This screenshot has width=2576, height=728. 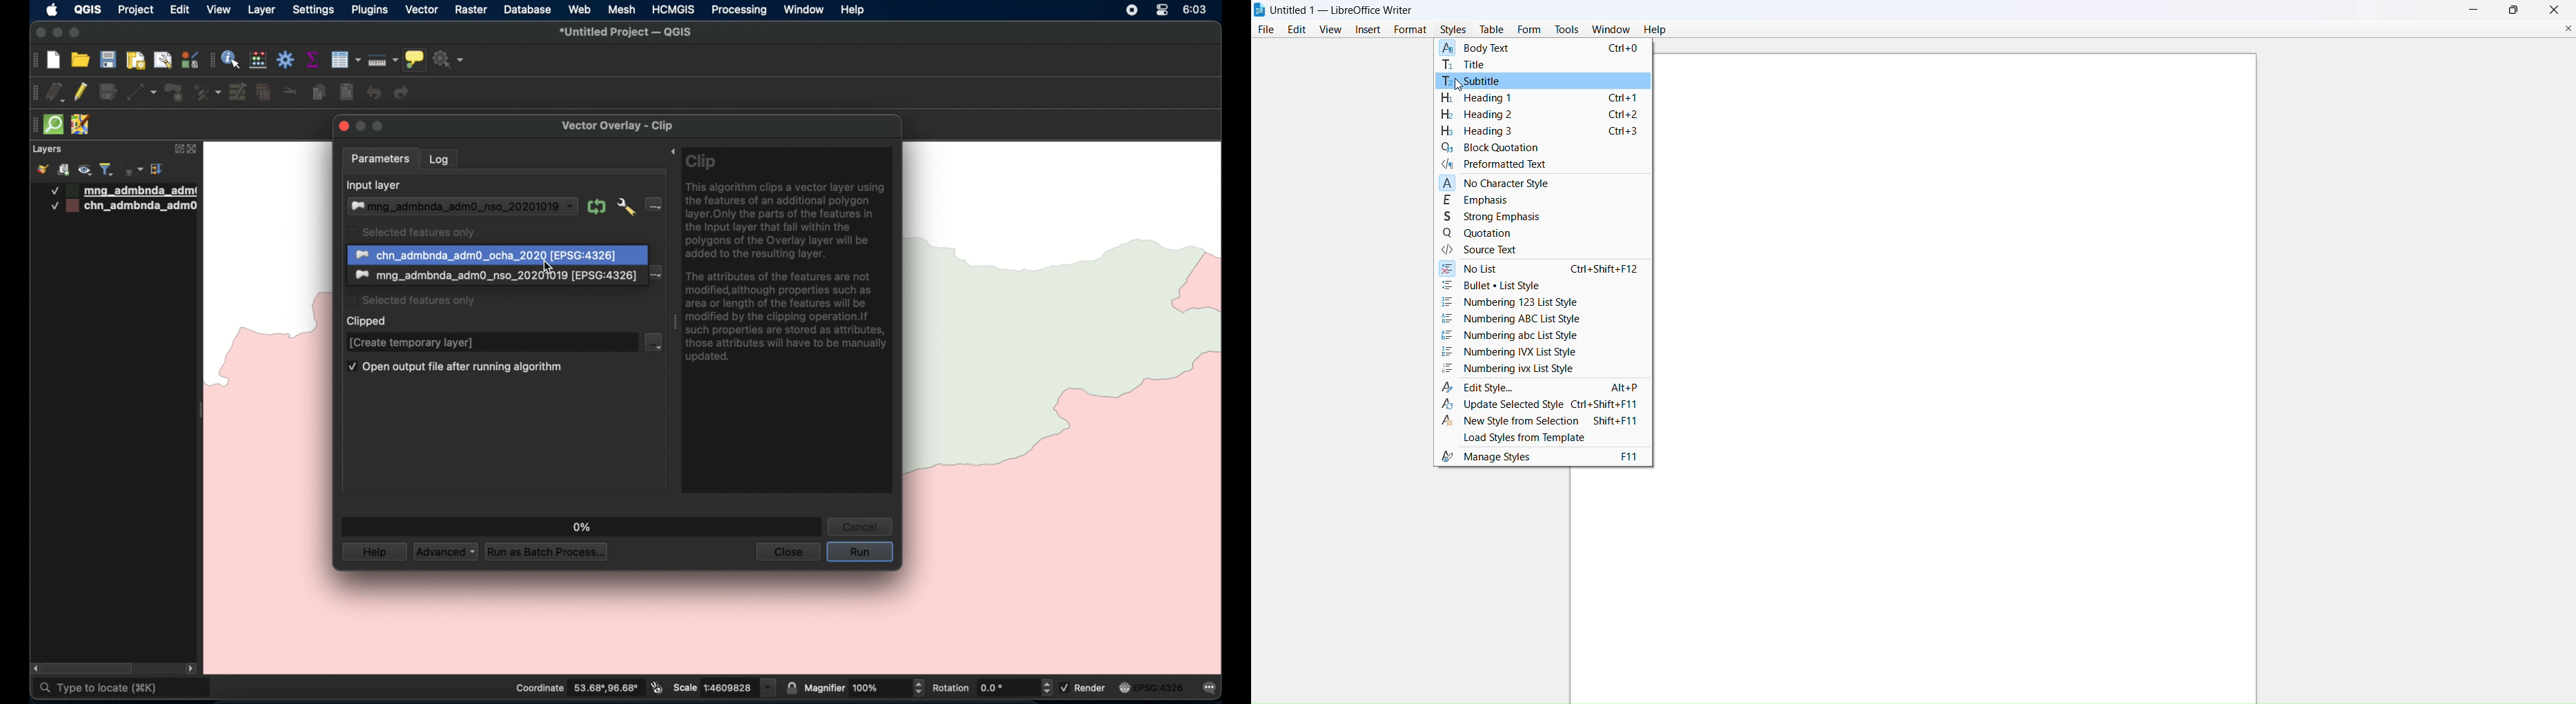 What do you see at coordinates (1299, 29) in the screenshot?
I see `edit` at bounding box center [1299, 29].